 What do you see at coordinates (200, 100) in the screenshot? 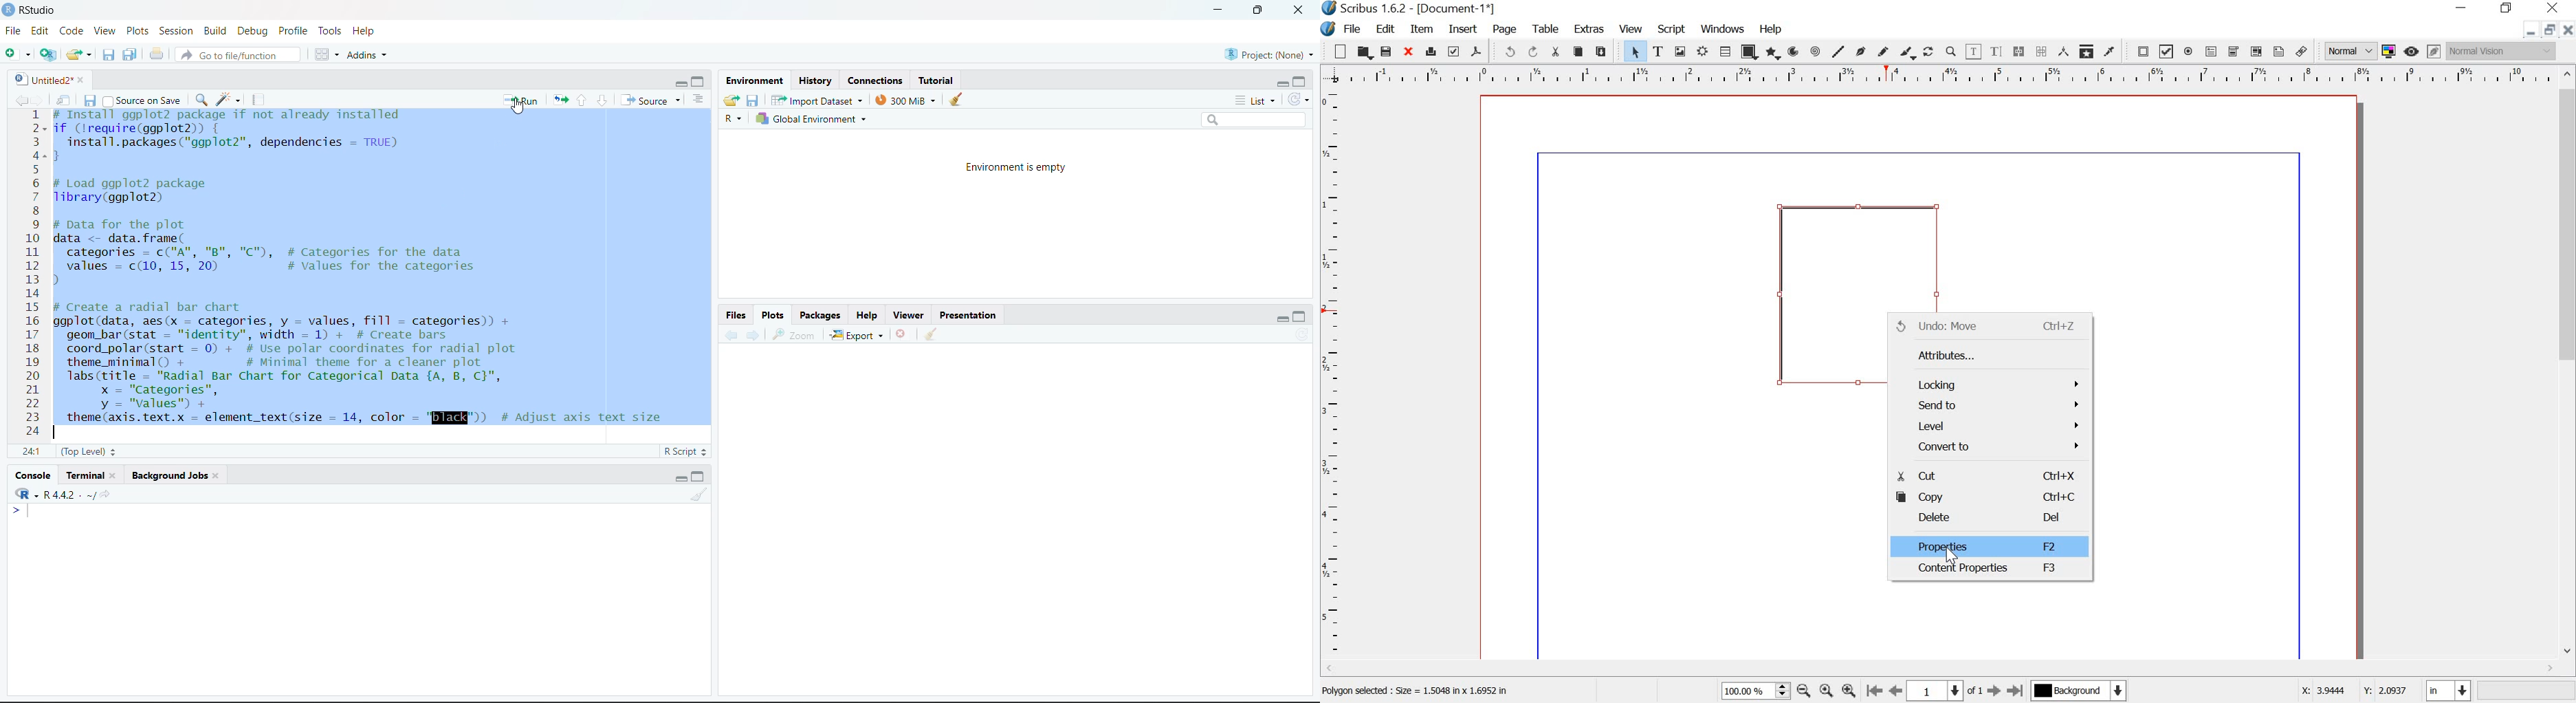
I see `find /replace` at bounding box center [200, 100].